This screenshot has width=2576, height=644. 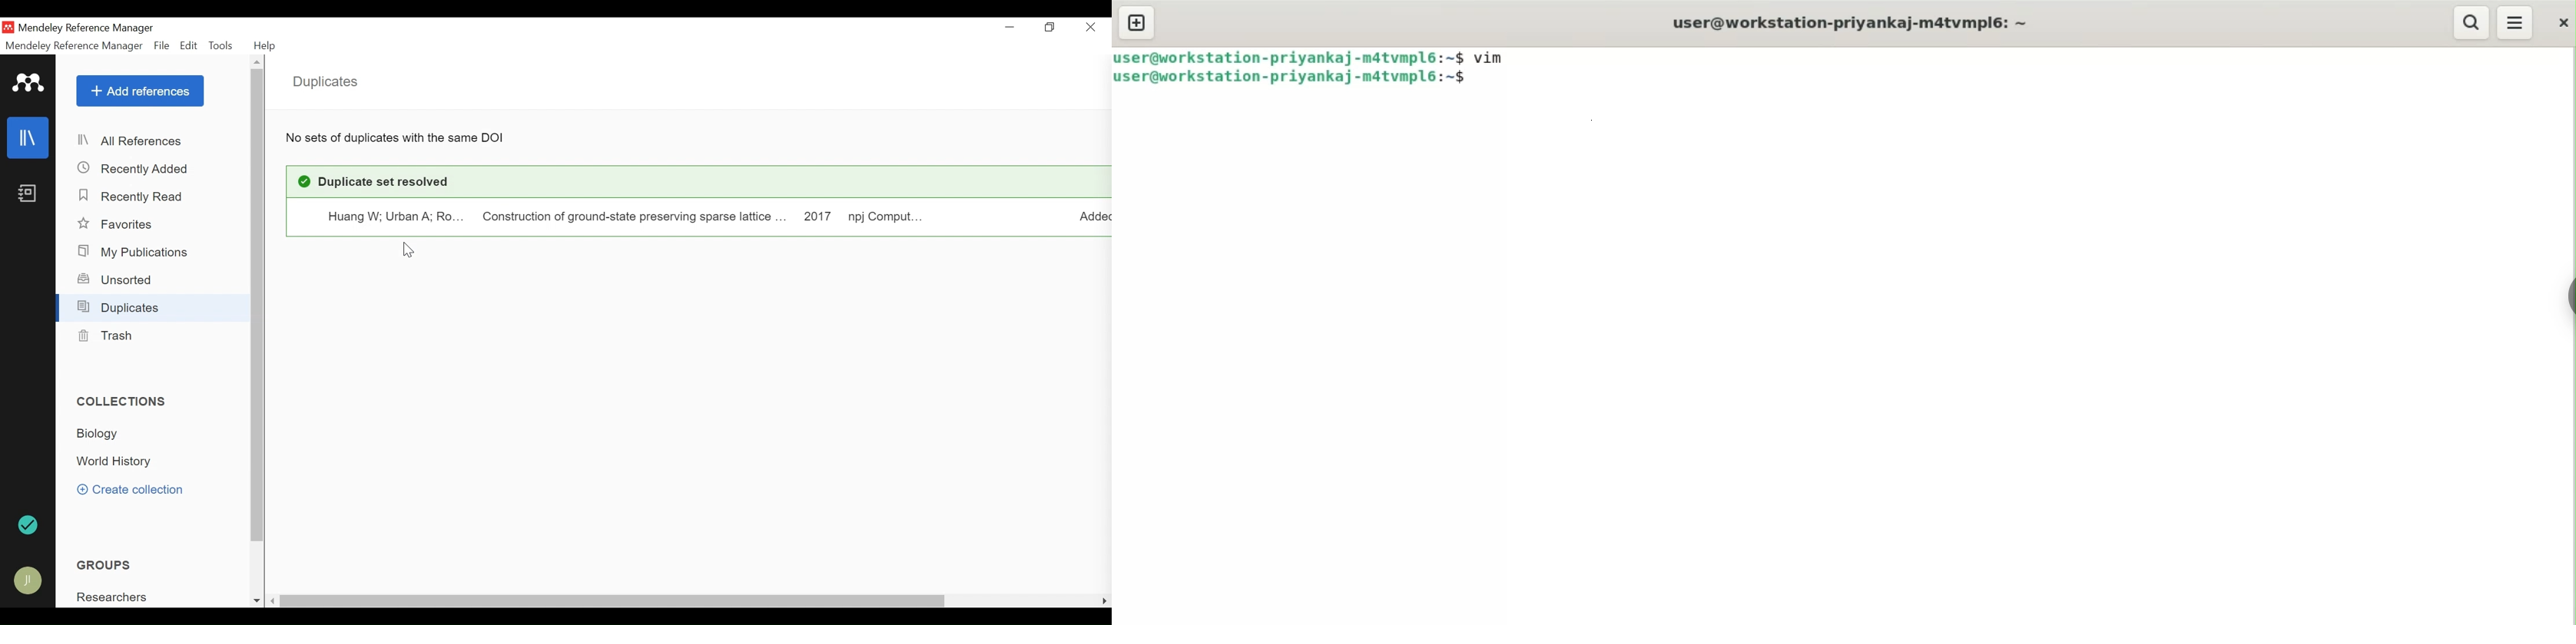 What do you see at coordinates (129, 491) in the screenshot?
I see `Create Collection` at bounding box center [129, 491].